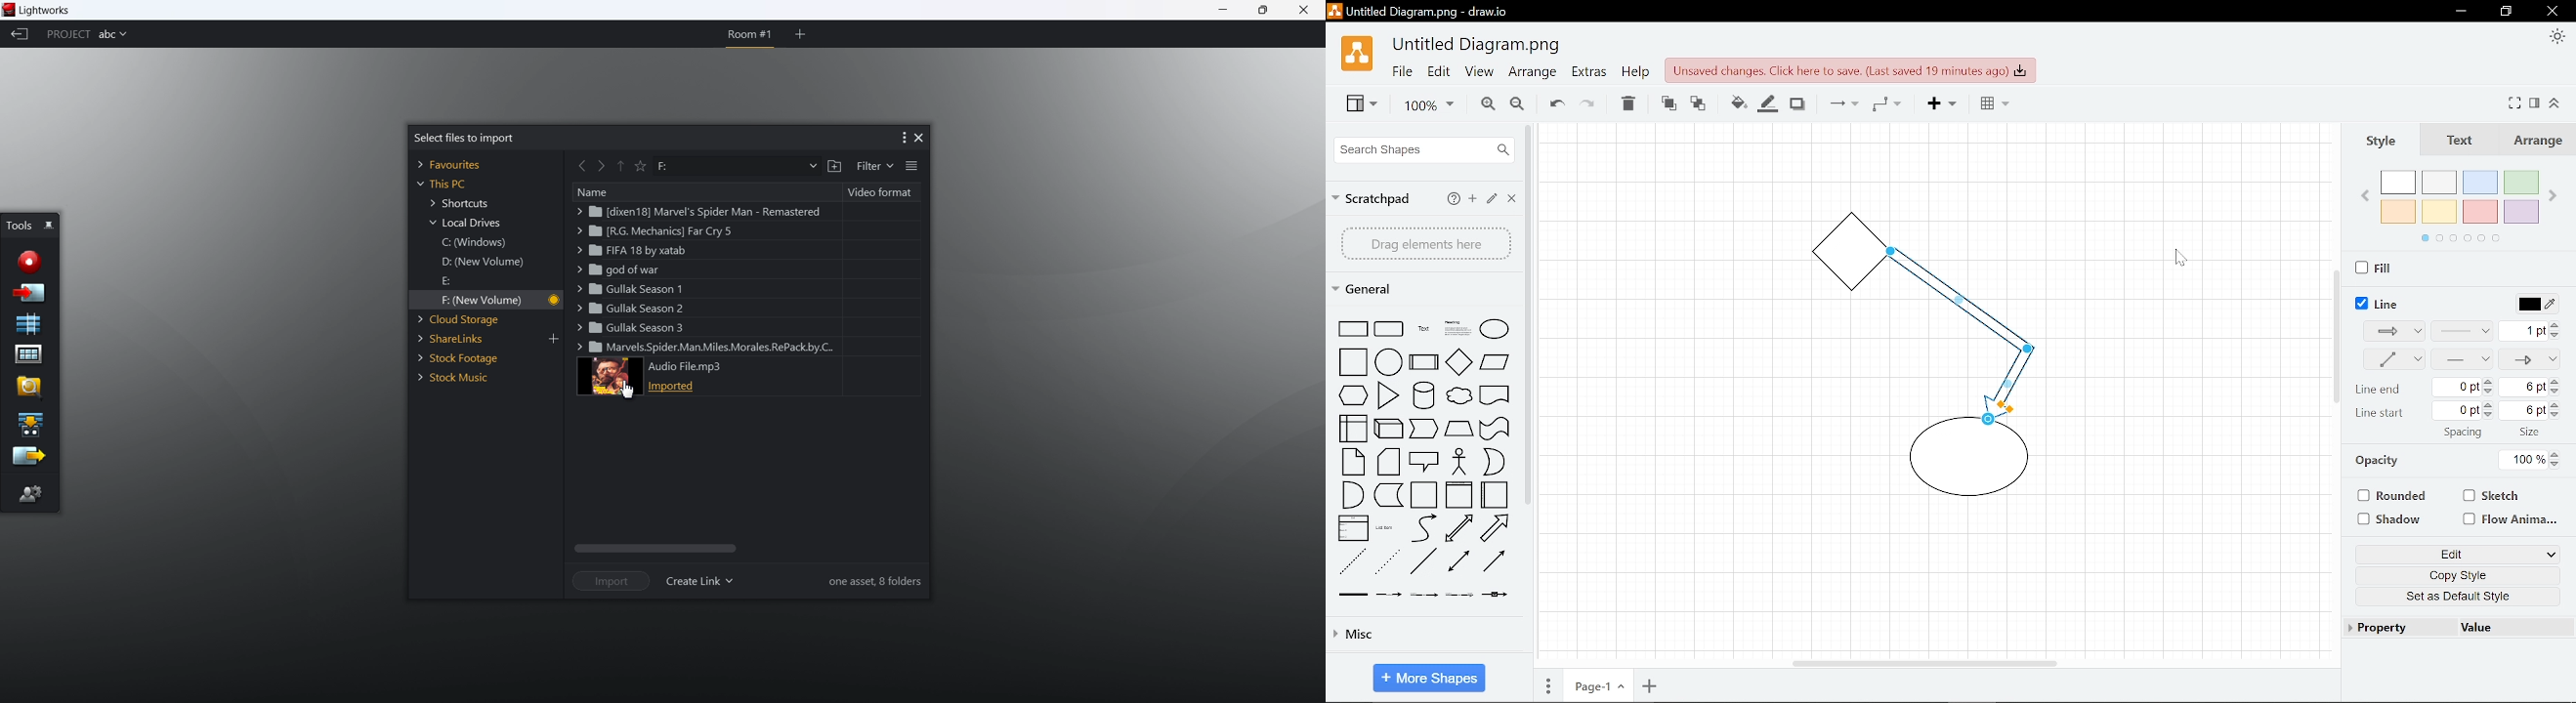  I want to click on 6pt, so click(2525, 411).